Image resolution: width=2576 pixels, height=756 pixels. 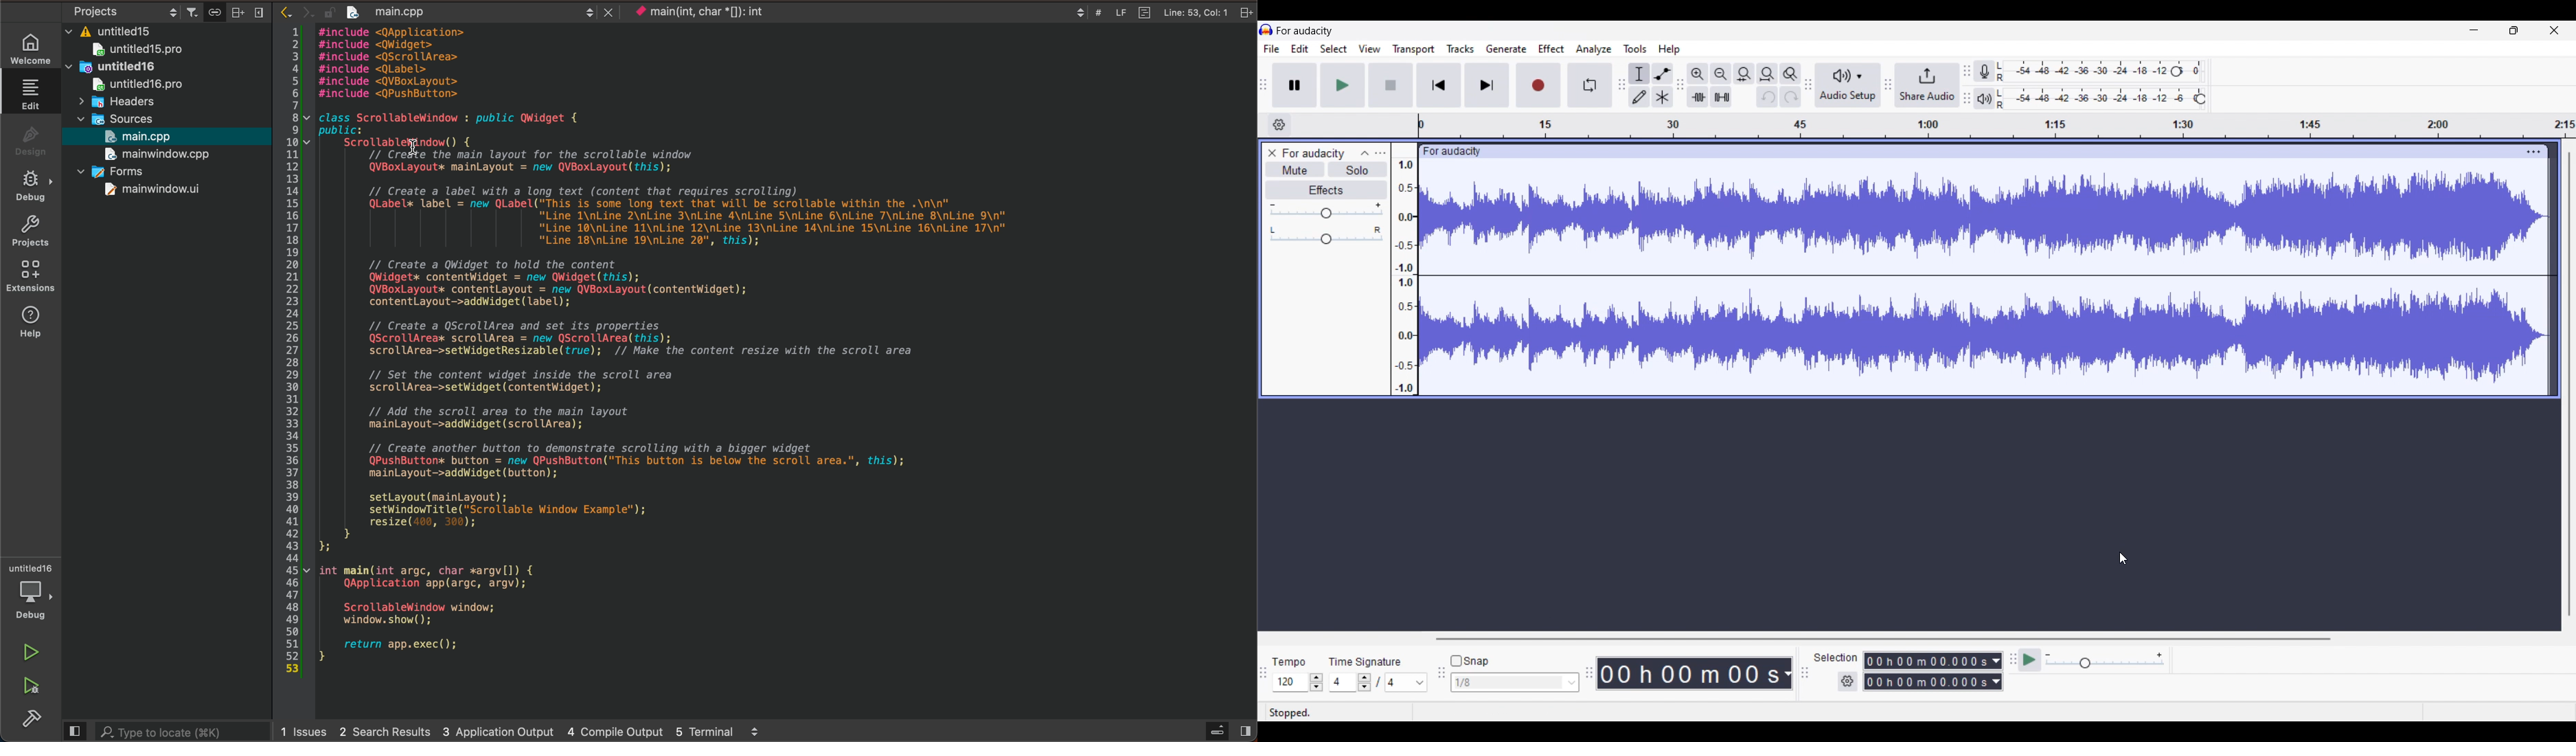 I want to click on Redo, so click(x=1790, y=97).